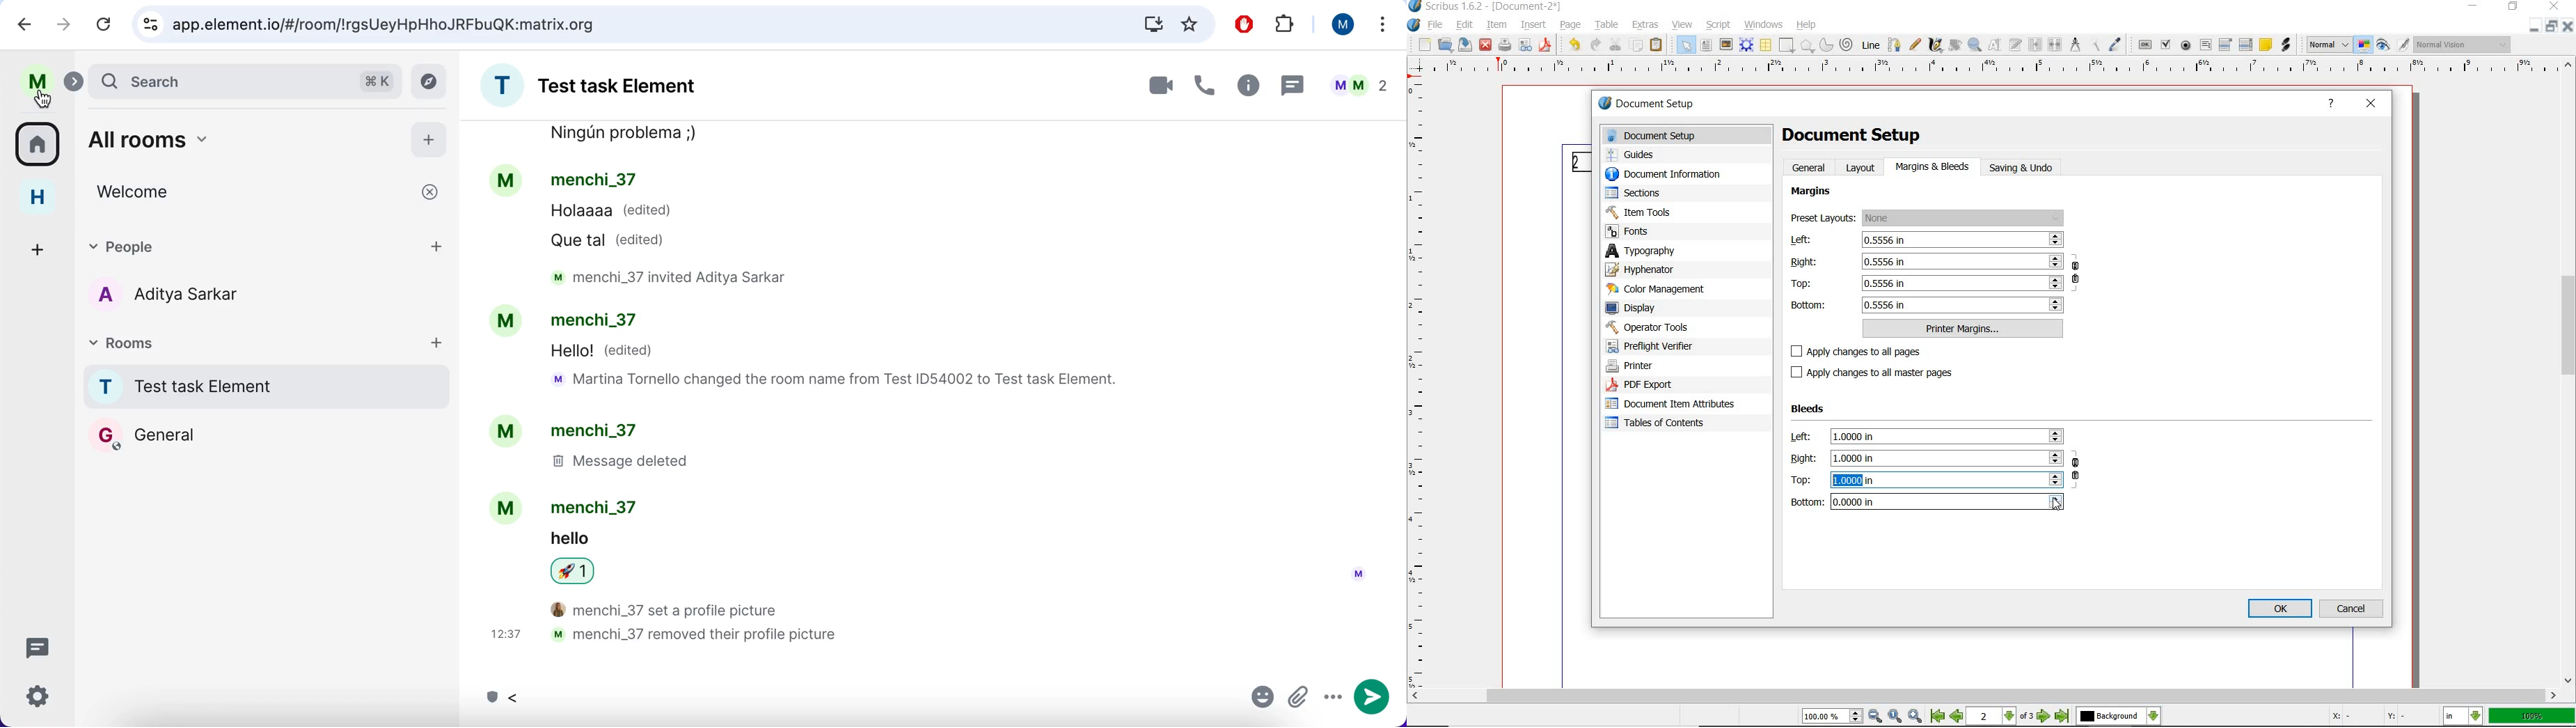  I want to click on Minimize, so click(2552, 28).